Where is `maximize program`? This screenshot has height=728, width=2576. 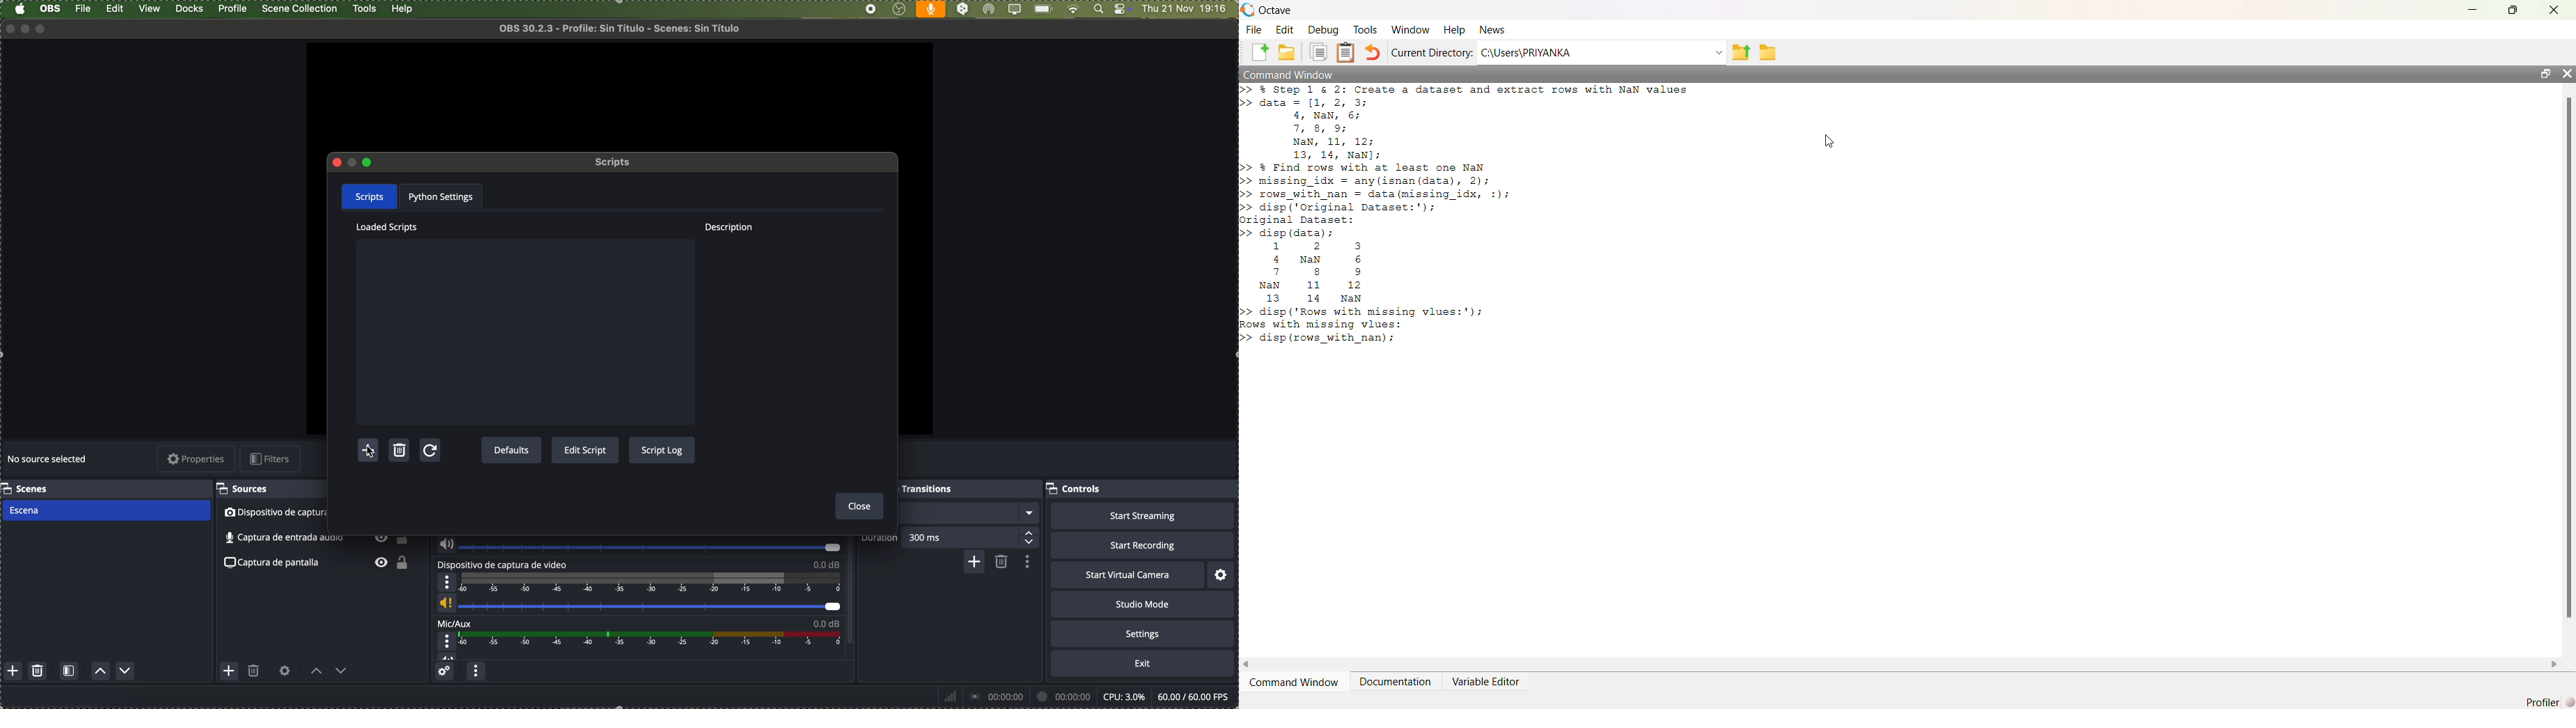 maximize program is located at coordinates (44, 28).